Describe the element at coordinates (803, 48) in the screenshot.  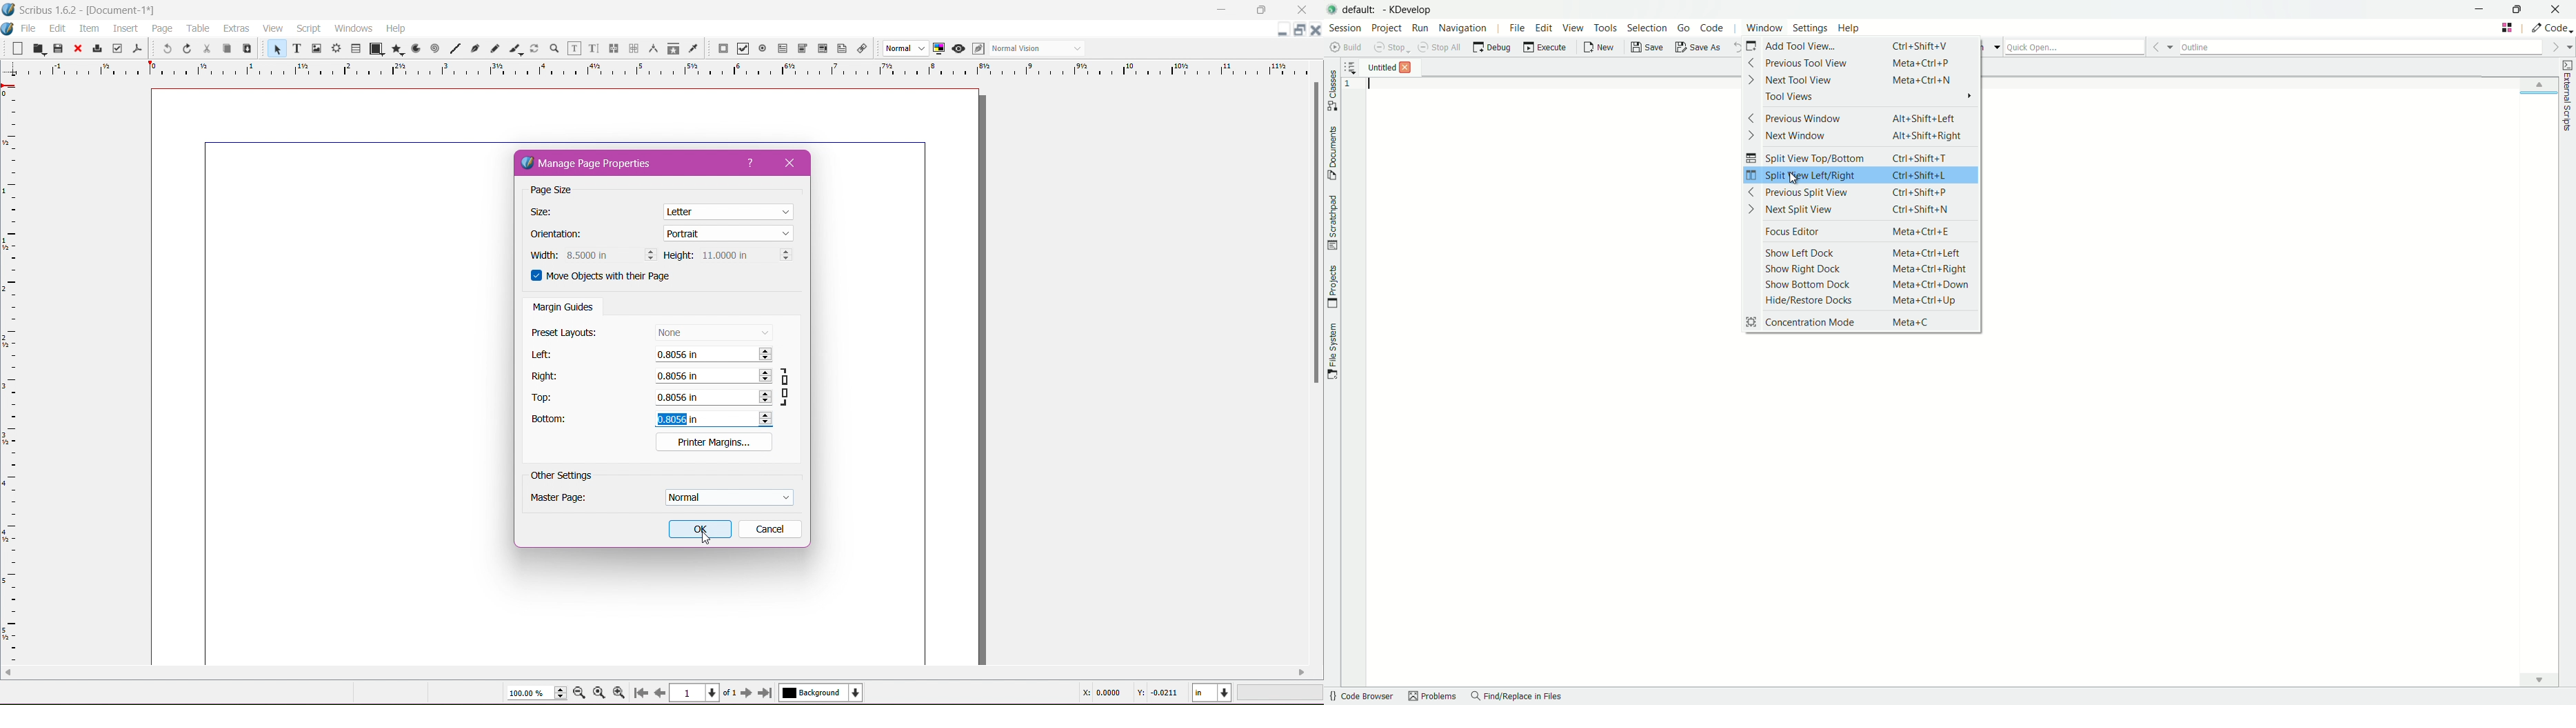
I see `PDF Combo Box` at that location.